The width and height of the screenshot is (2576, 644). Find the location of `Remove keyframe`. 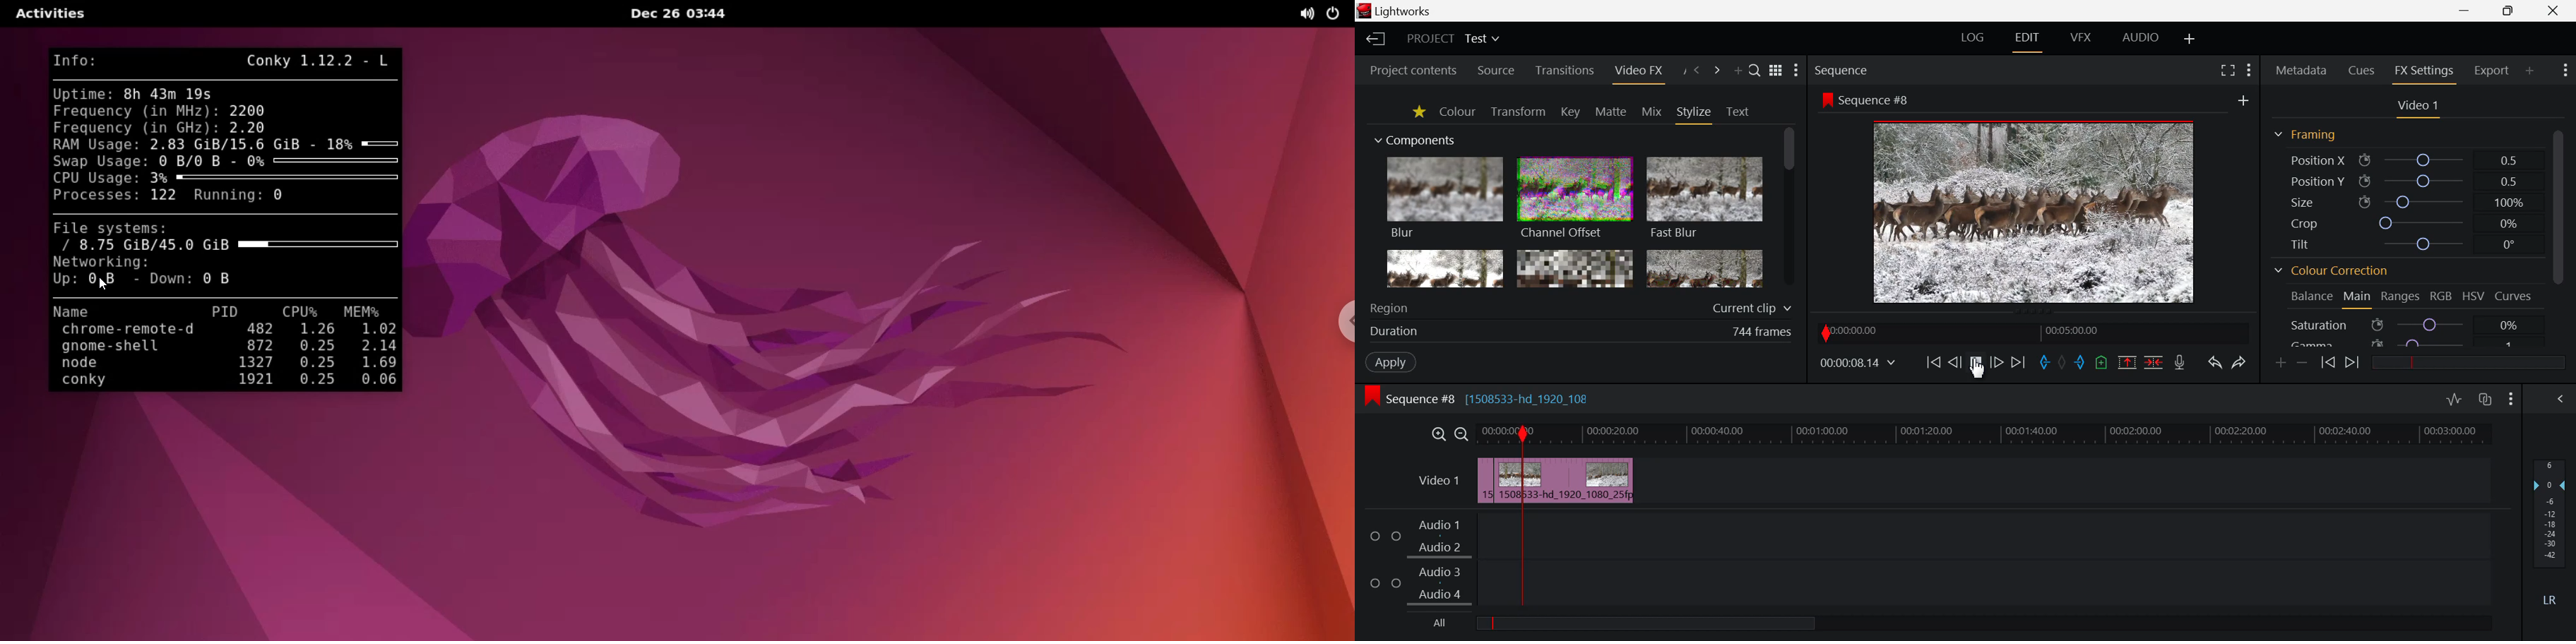

Remove keyframe is located at coordinates (2303, 362).